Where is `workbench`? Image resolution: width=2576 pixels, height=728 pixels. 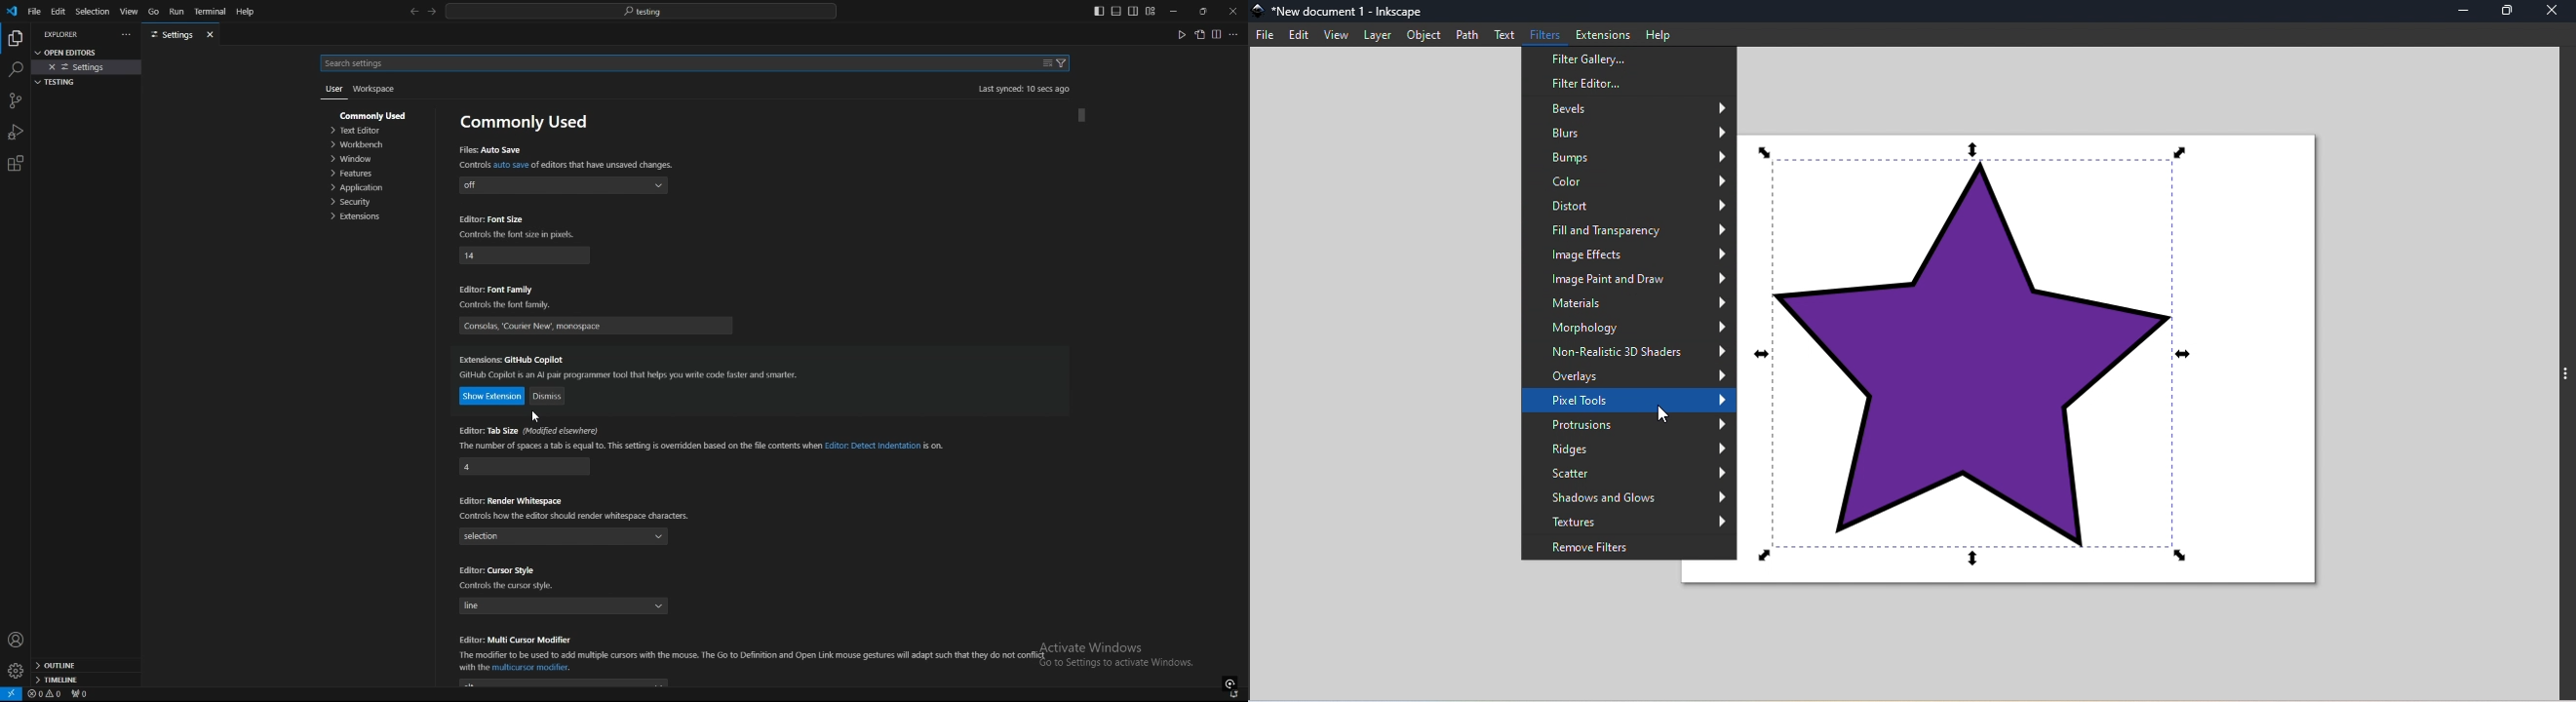 workbench is located at coordinates (368, 145).